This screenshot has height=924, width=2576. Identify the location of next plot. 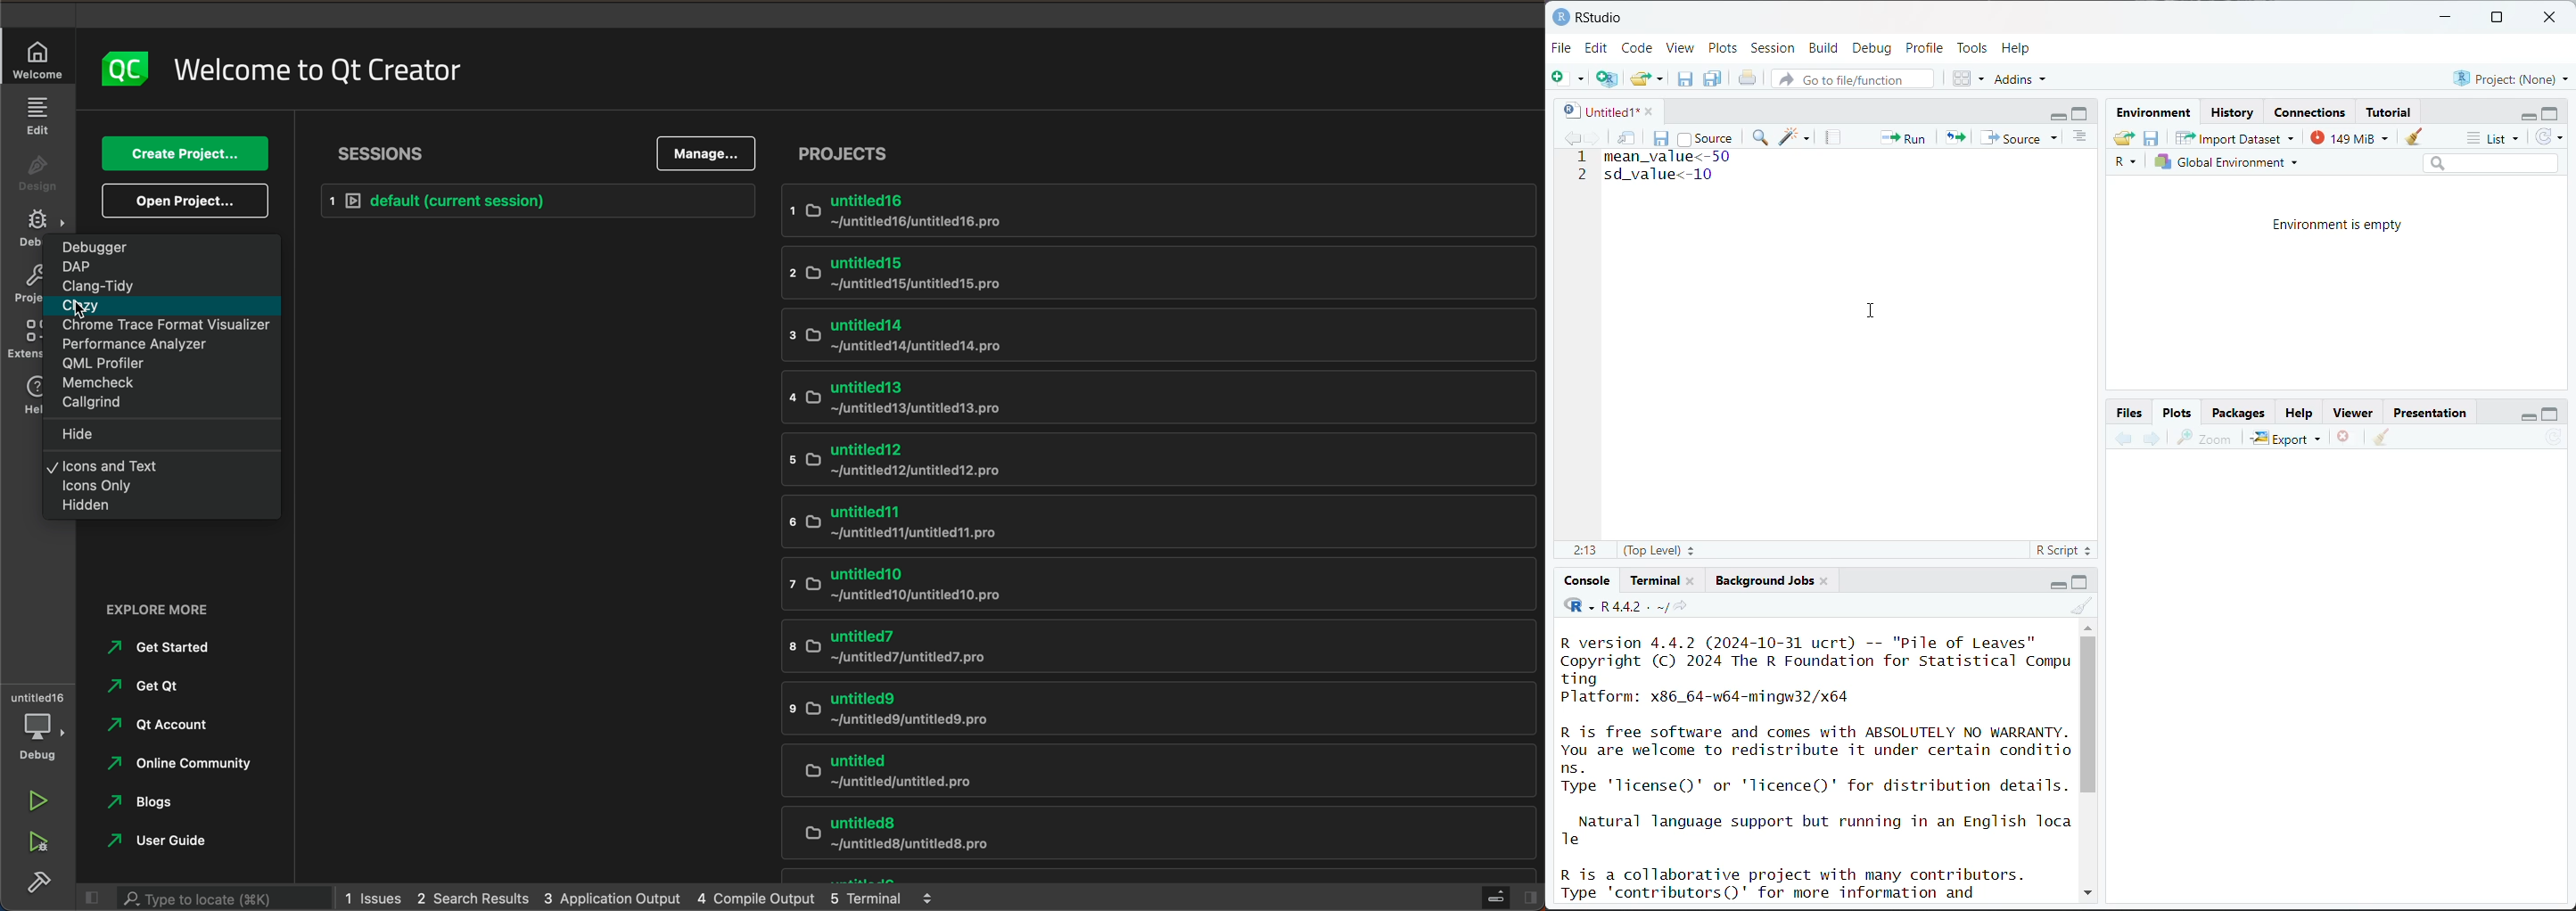
(2150, 439).